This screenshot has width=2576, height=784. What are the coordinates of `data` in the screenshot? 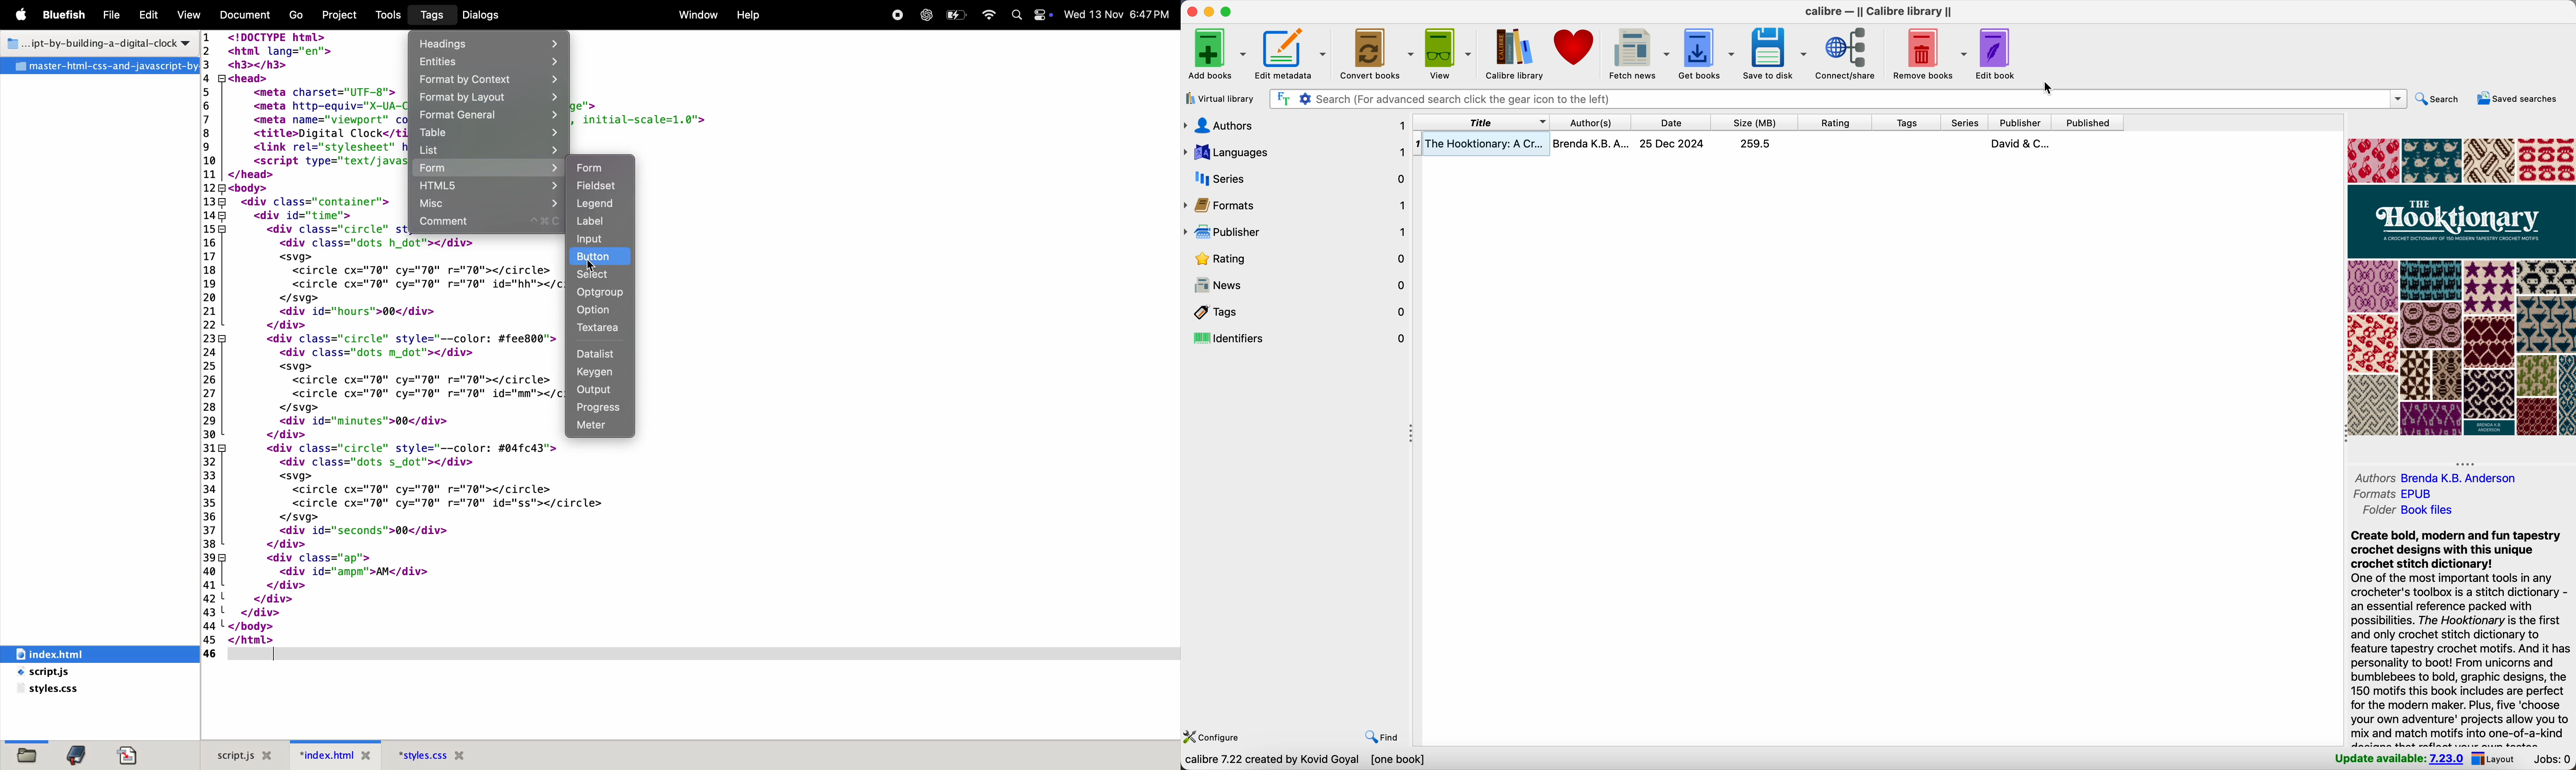 It's located at (1308, 761).